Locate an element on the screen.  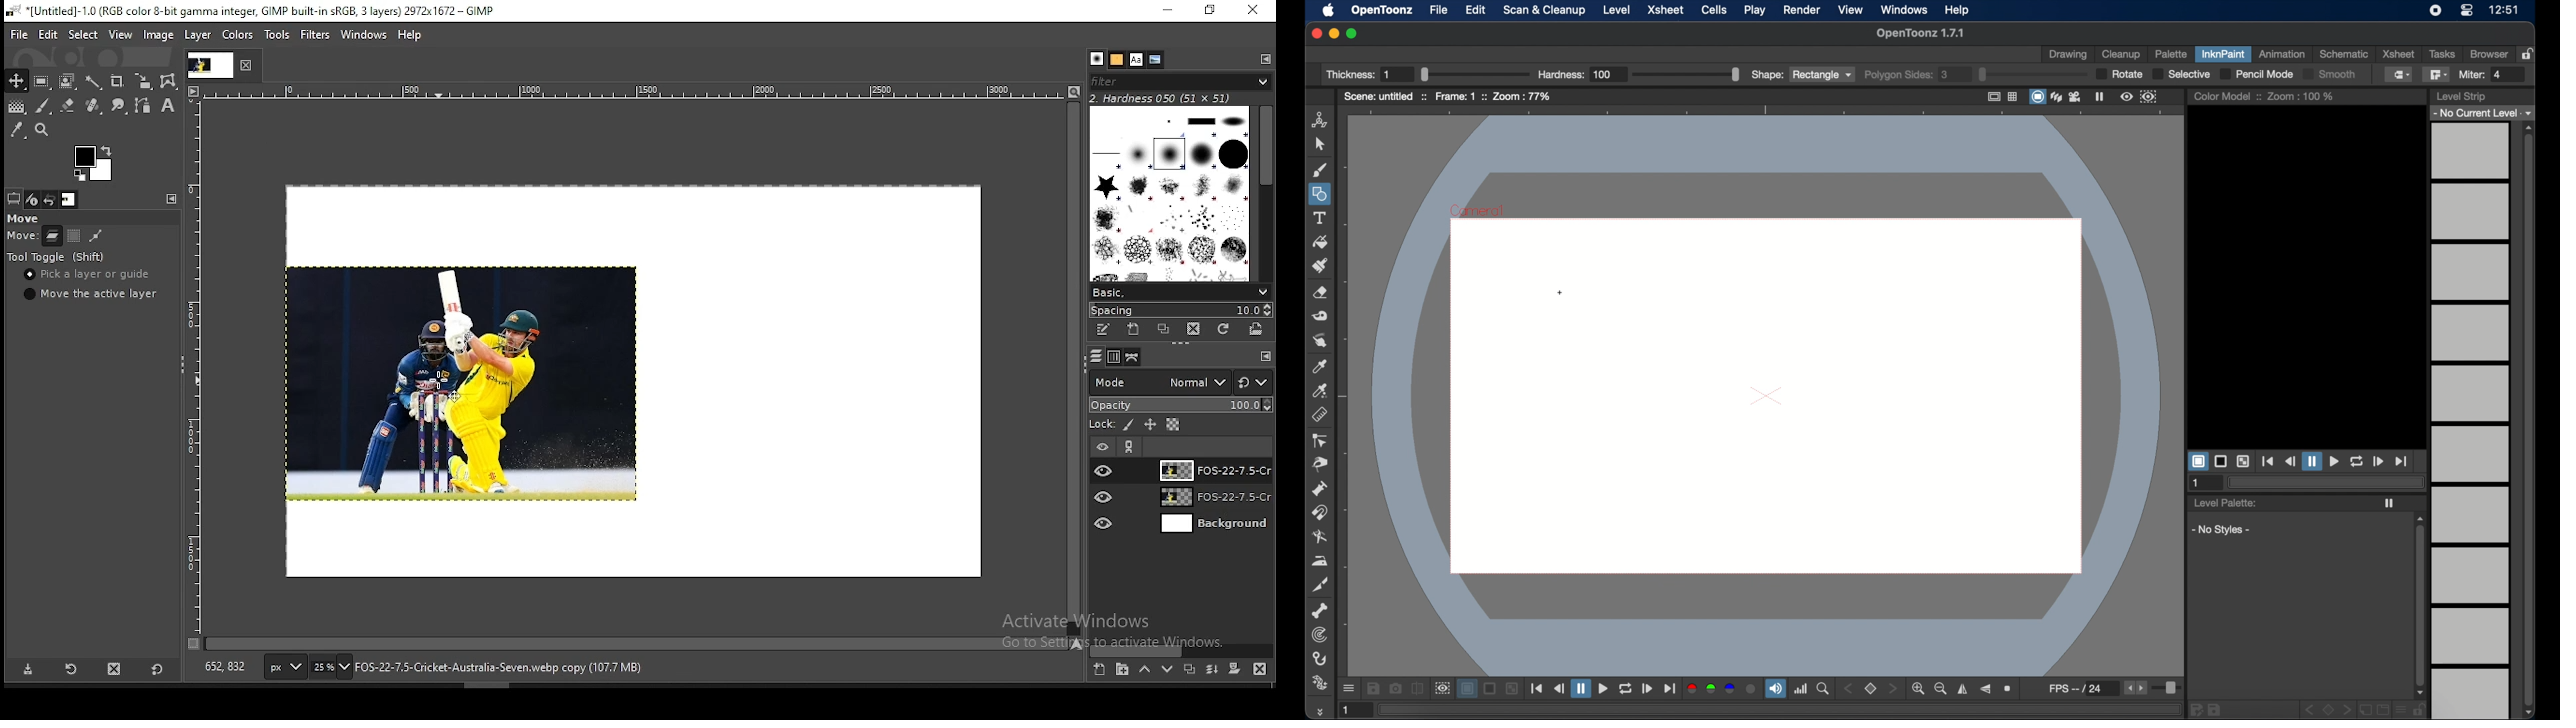
restore to defaults is located at coordinates (159, 668).